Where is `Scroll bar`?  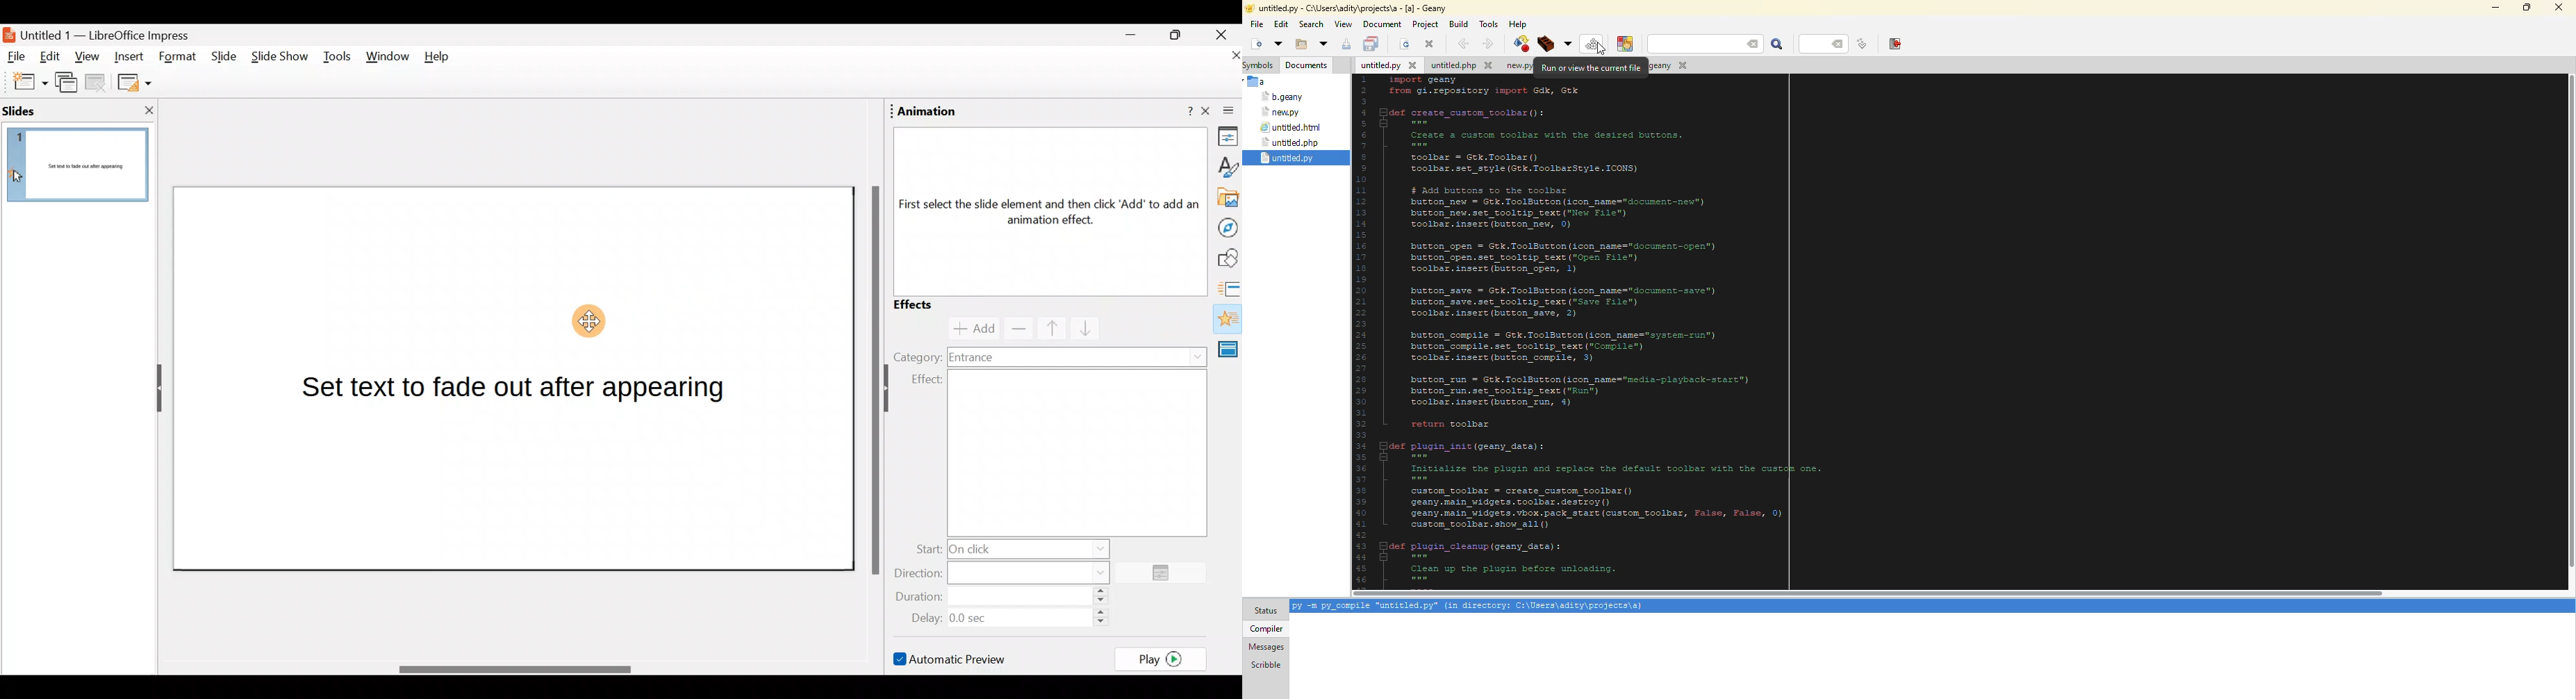
Scroll bar is located at coordinates (513, 669).